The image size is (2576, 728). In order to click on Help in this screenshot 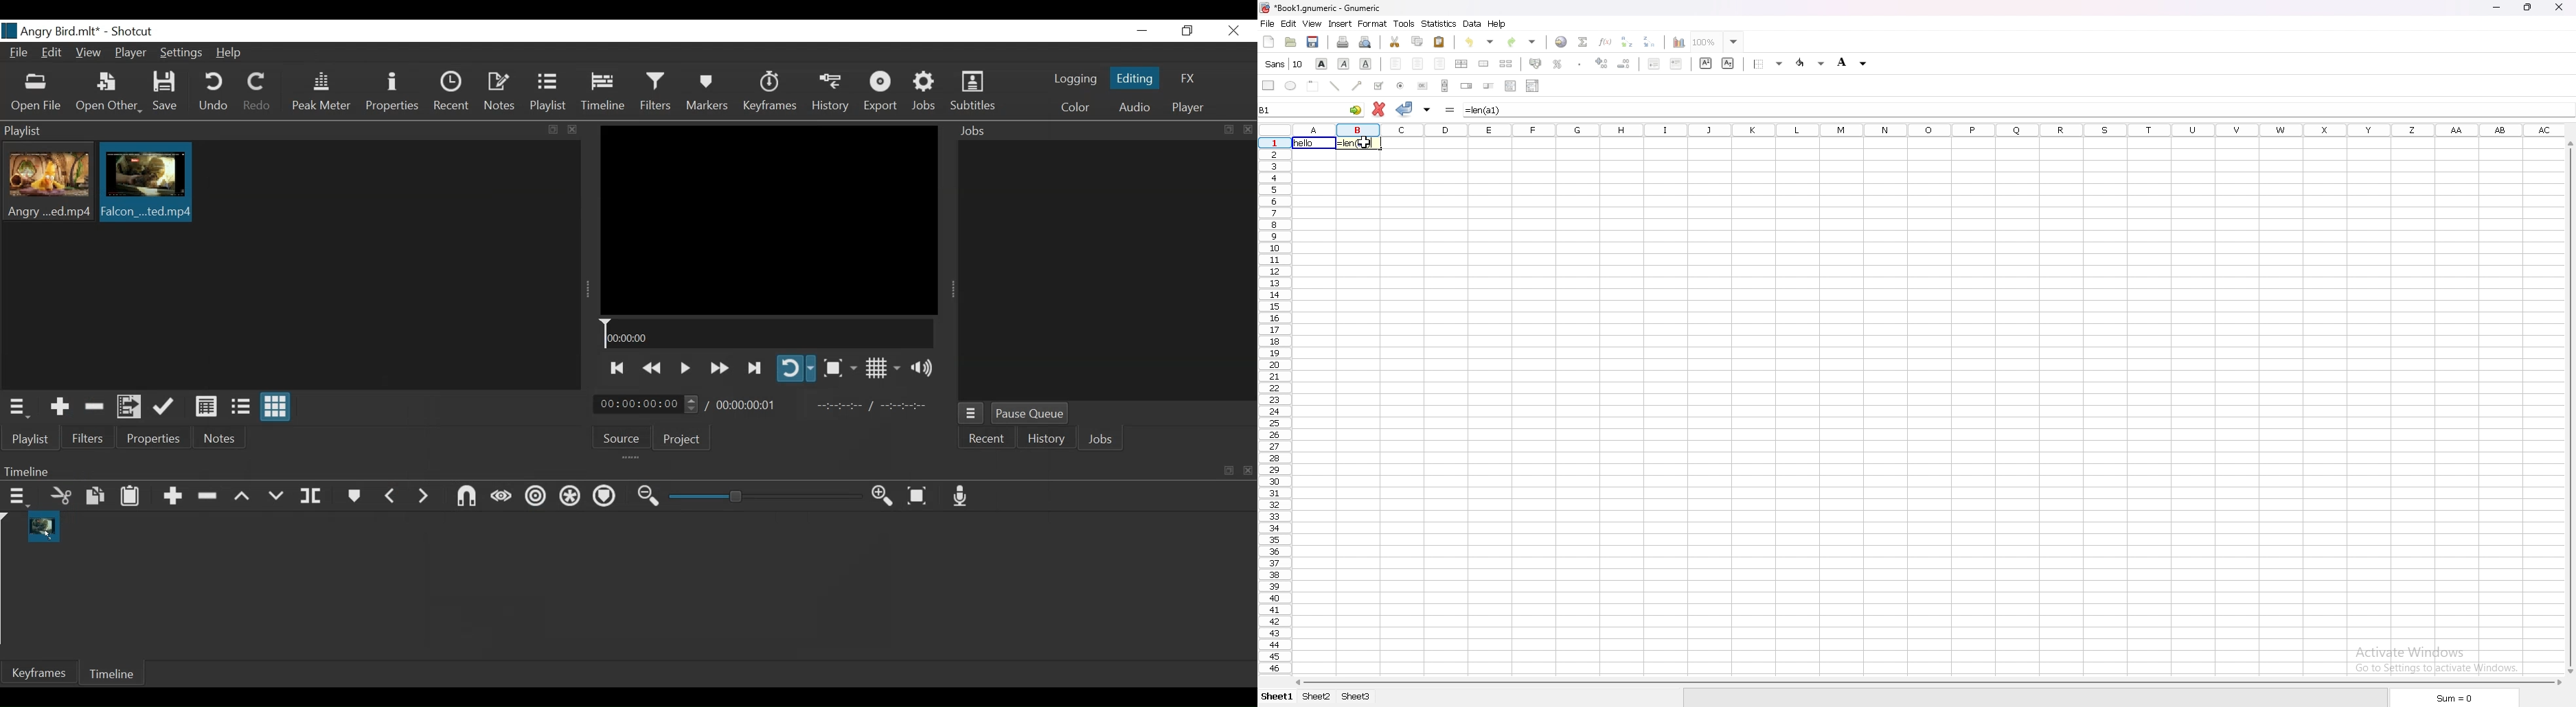, I will do `click(233, 52)`.